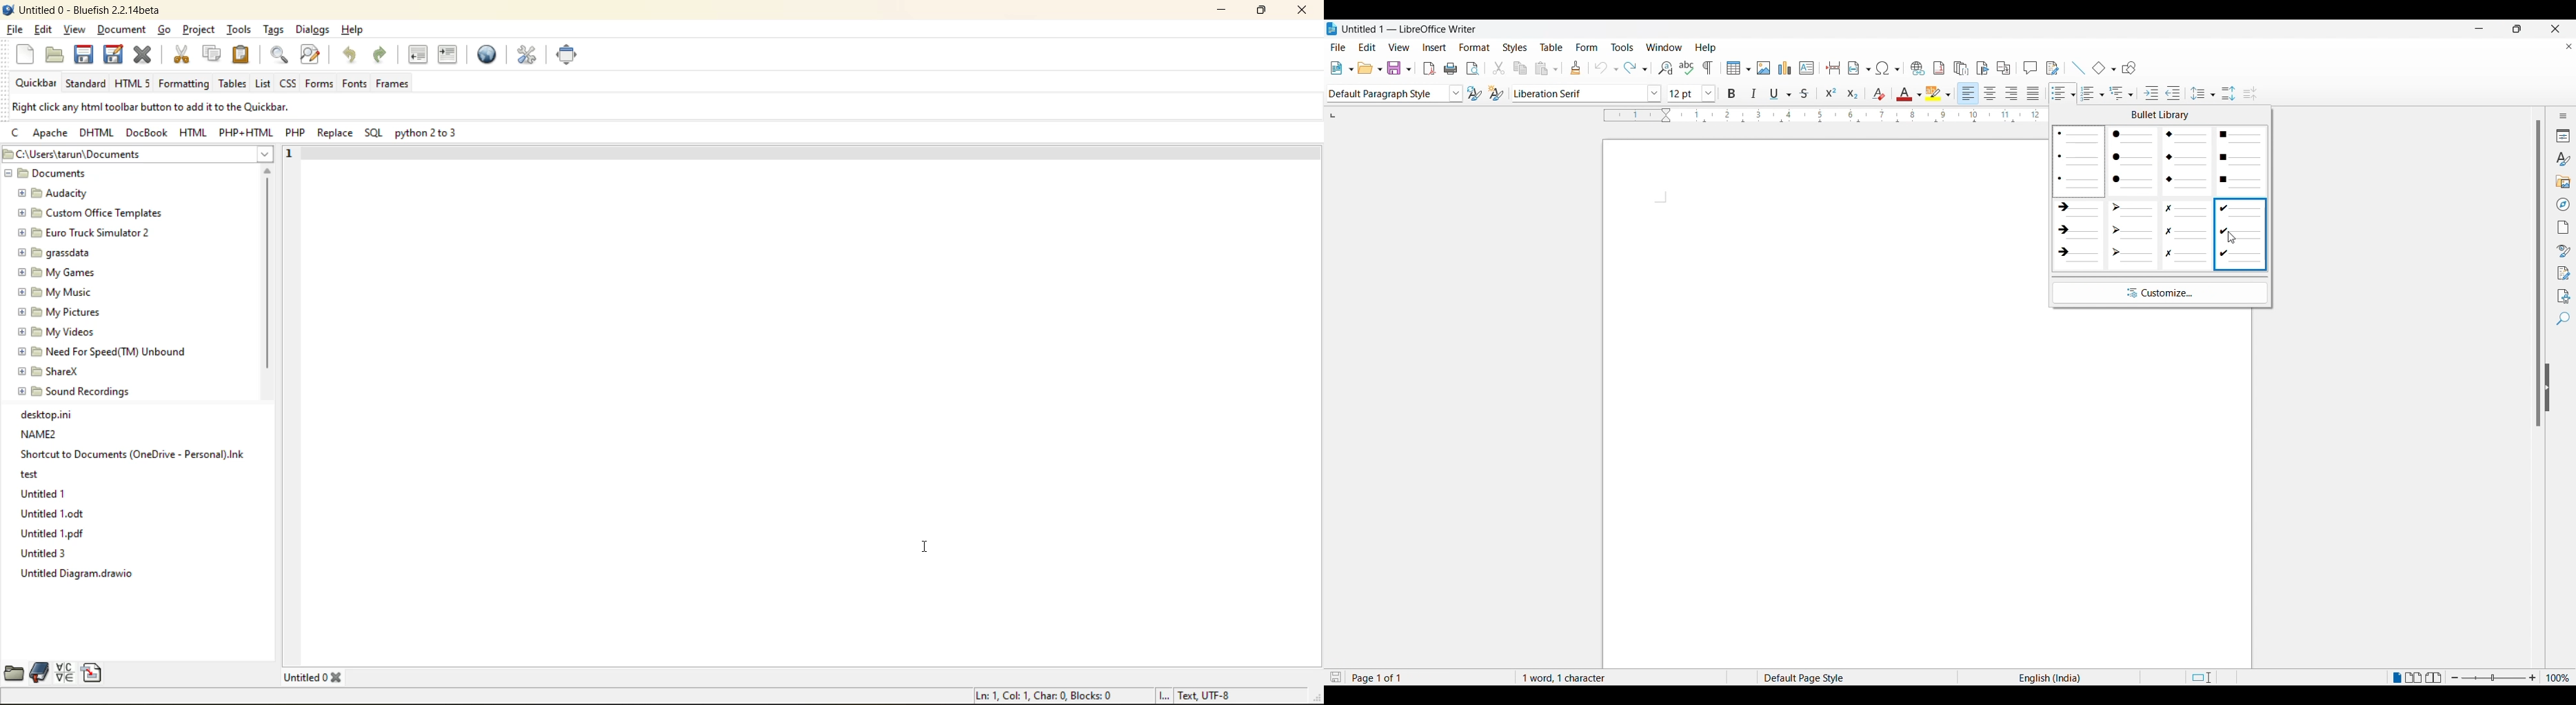 The height and width of the screenshot is (728, 2576). What do you see at coordinates (1606, 68) in the screenshot?
I see `undo` at bounding box center [1606, 68].